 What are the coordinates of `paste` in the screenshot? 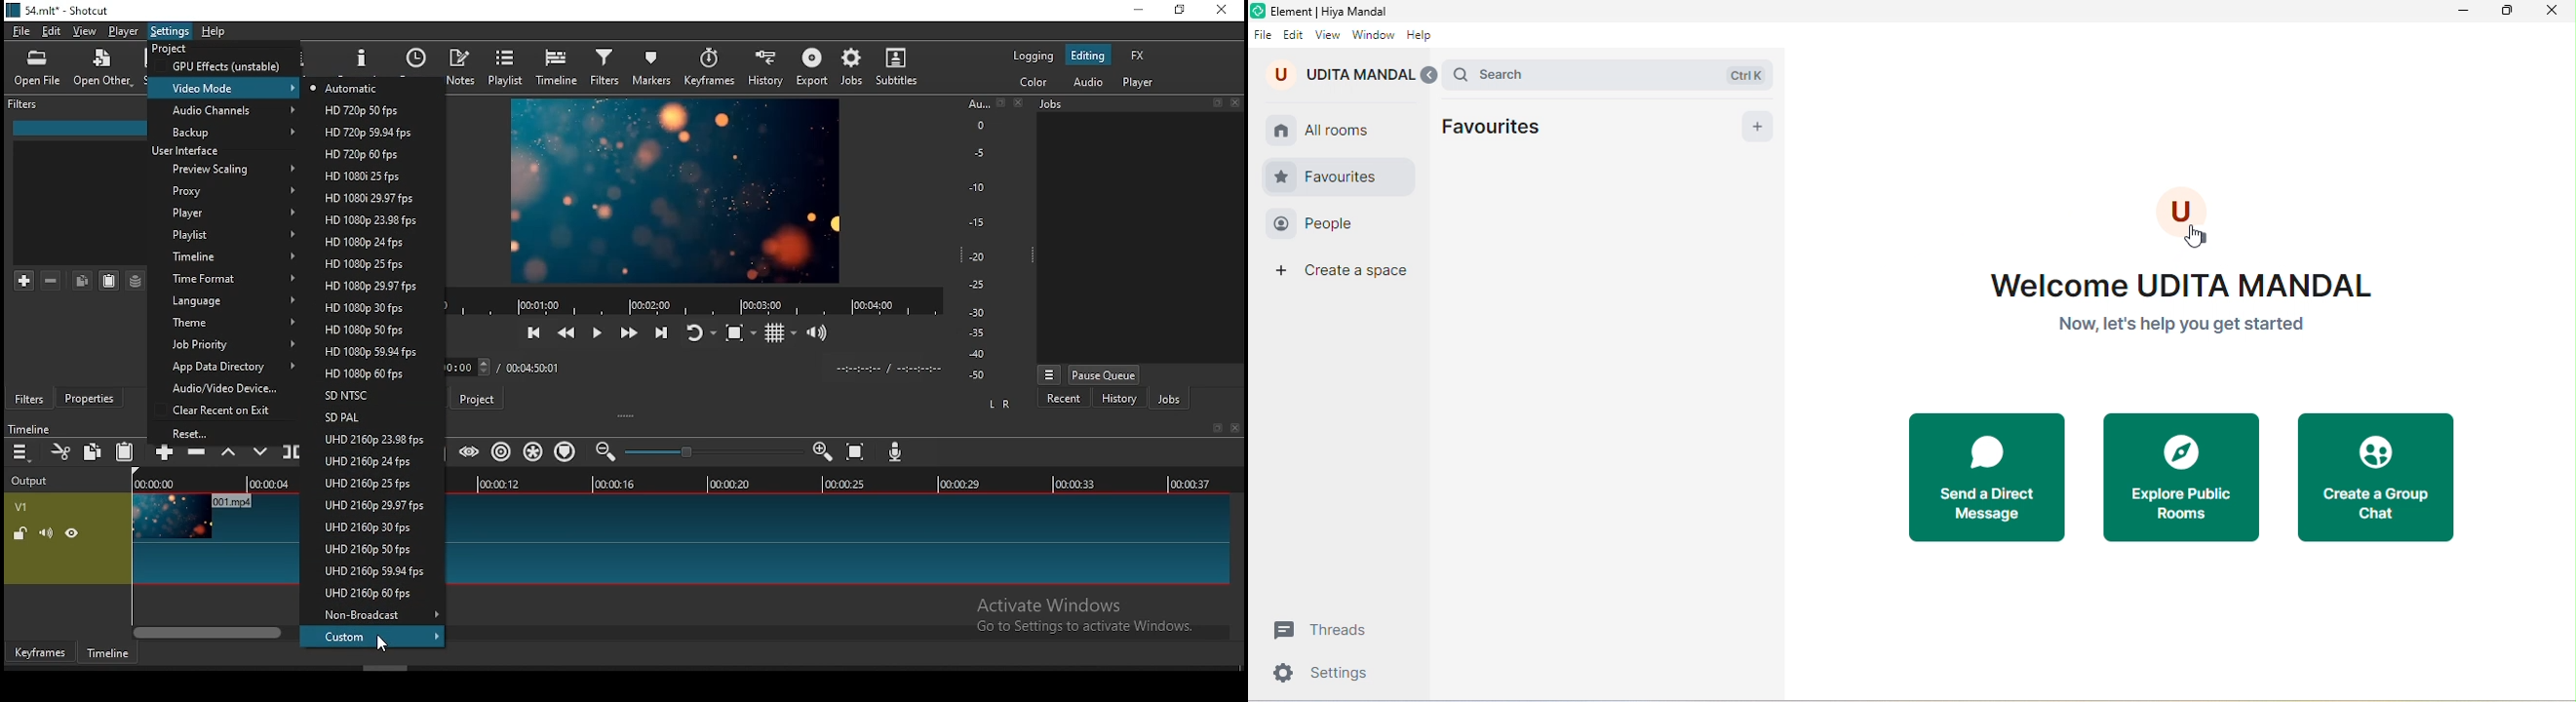 It's located at (109, 281).